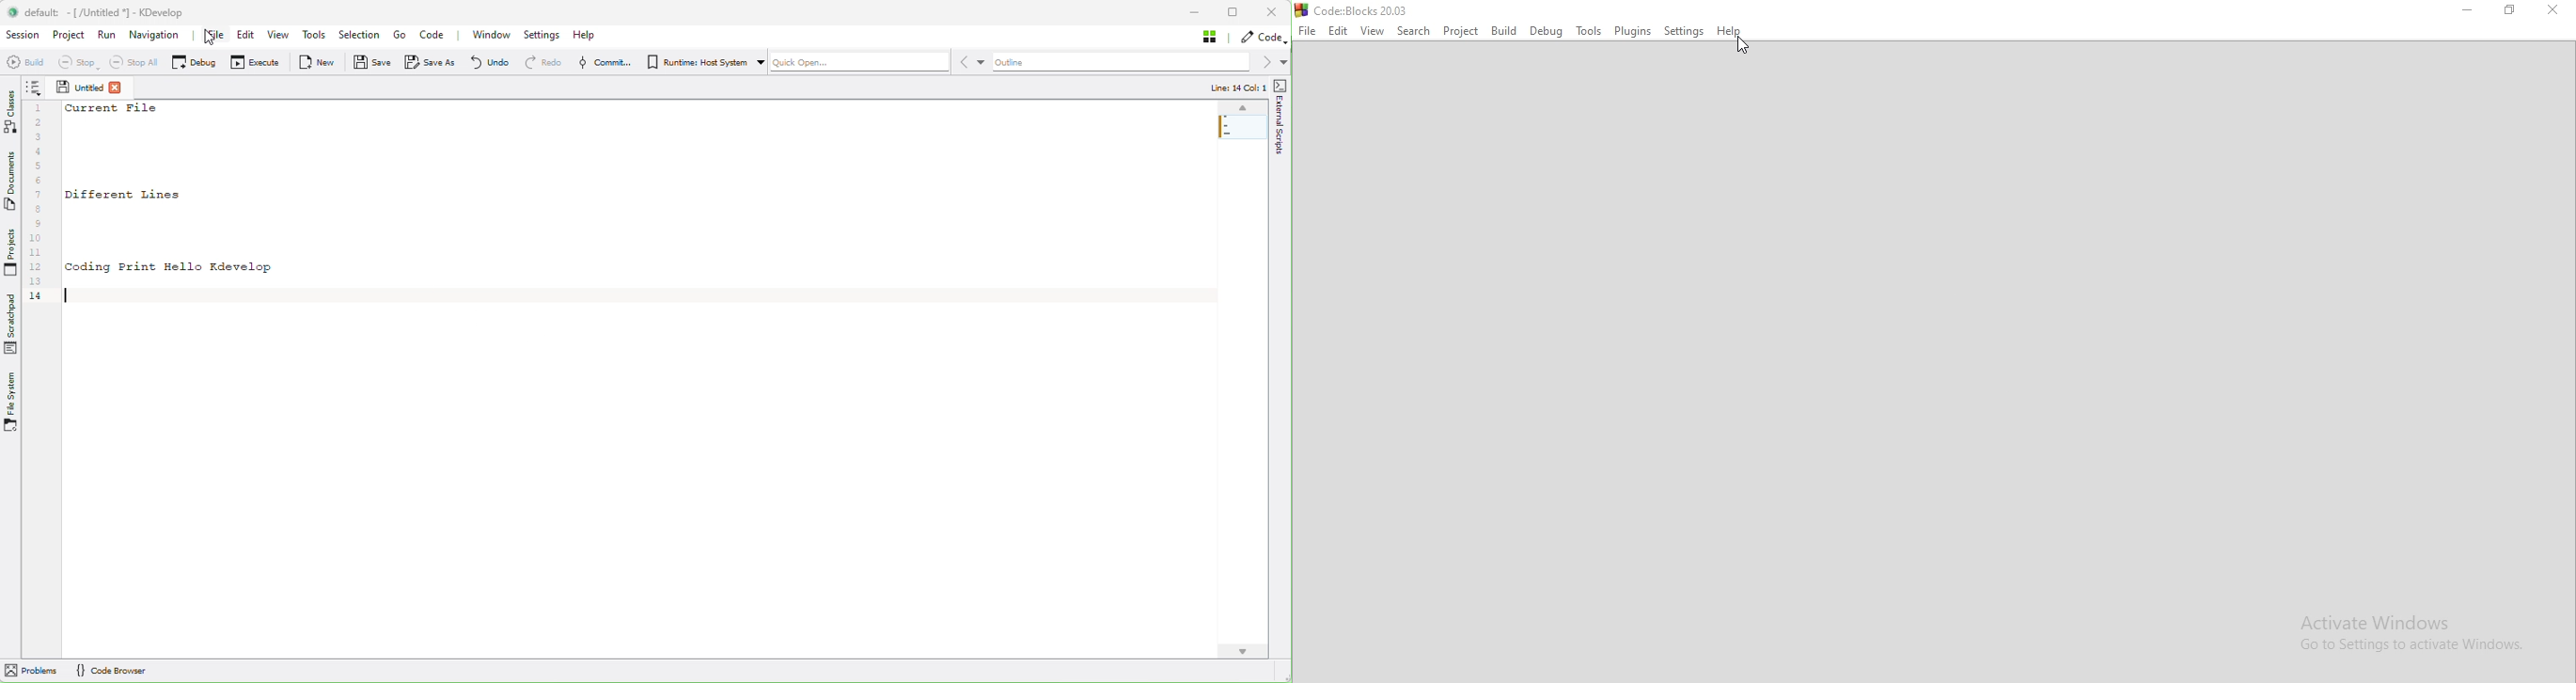 The width and height of the screenshot is (2576, 700). What do you see at coordinates (124, 195) in the screenshot?
I see `Different Lines` at bounding box center [124, 195].